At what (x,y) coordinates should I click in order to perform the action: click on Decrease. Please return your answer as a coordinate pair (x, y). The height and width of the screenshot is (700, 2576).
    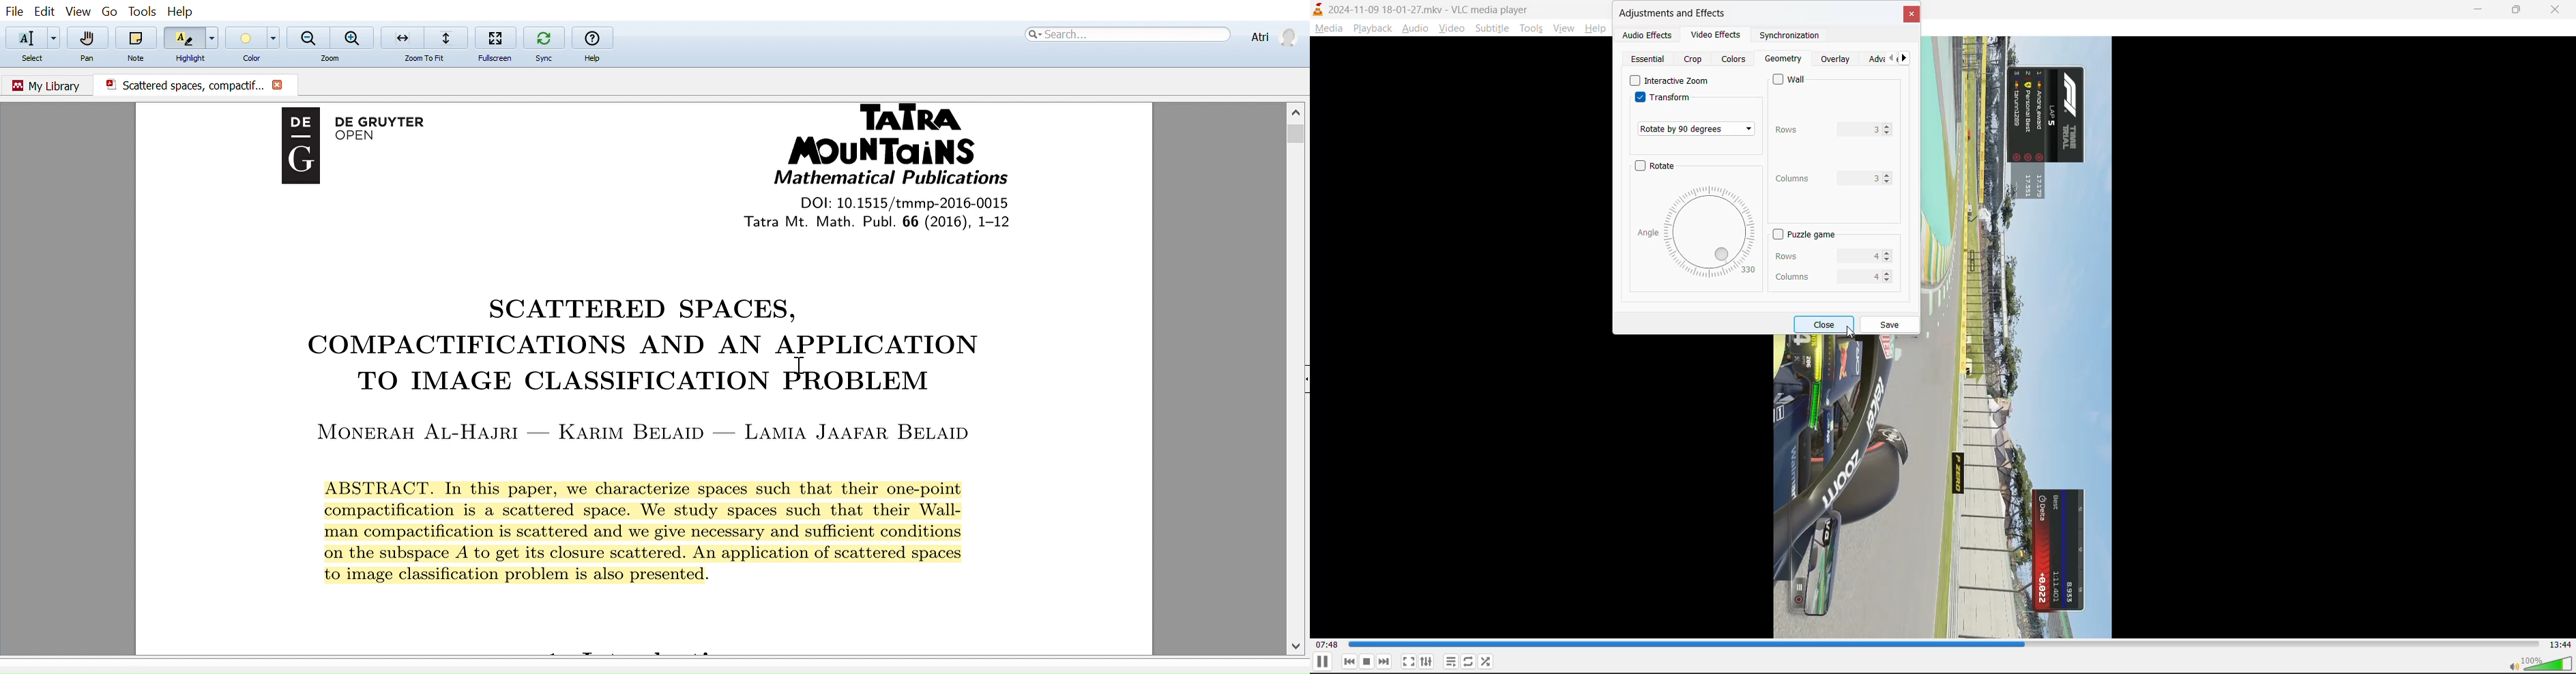
    Looking at the image, I should click on (1889, 183).